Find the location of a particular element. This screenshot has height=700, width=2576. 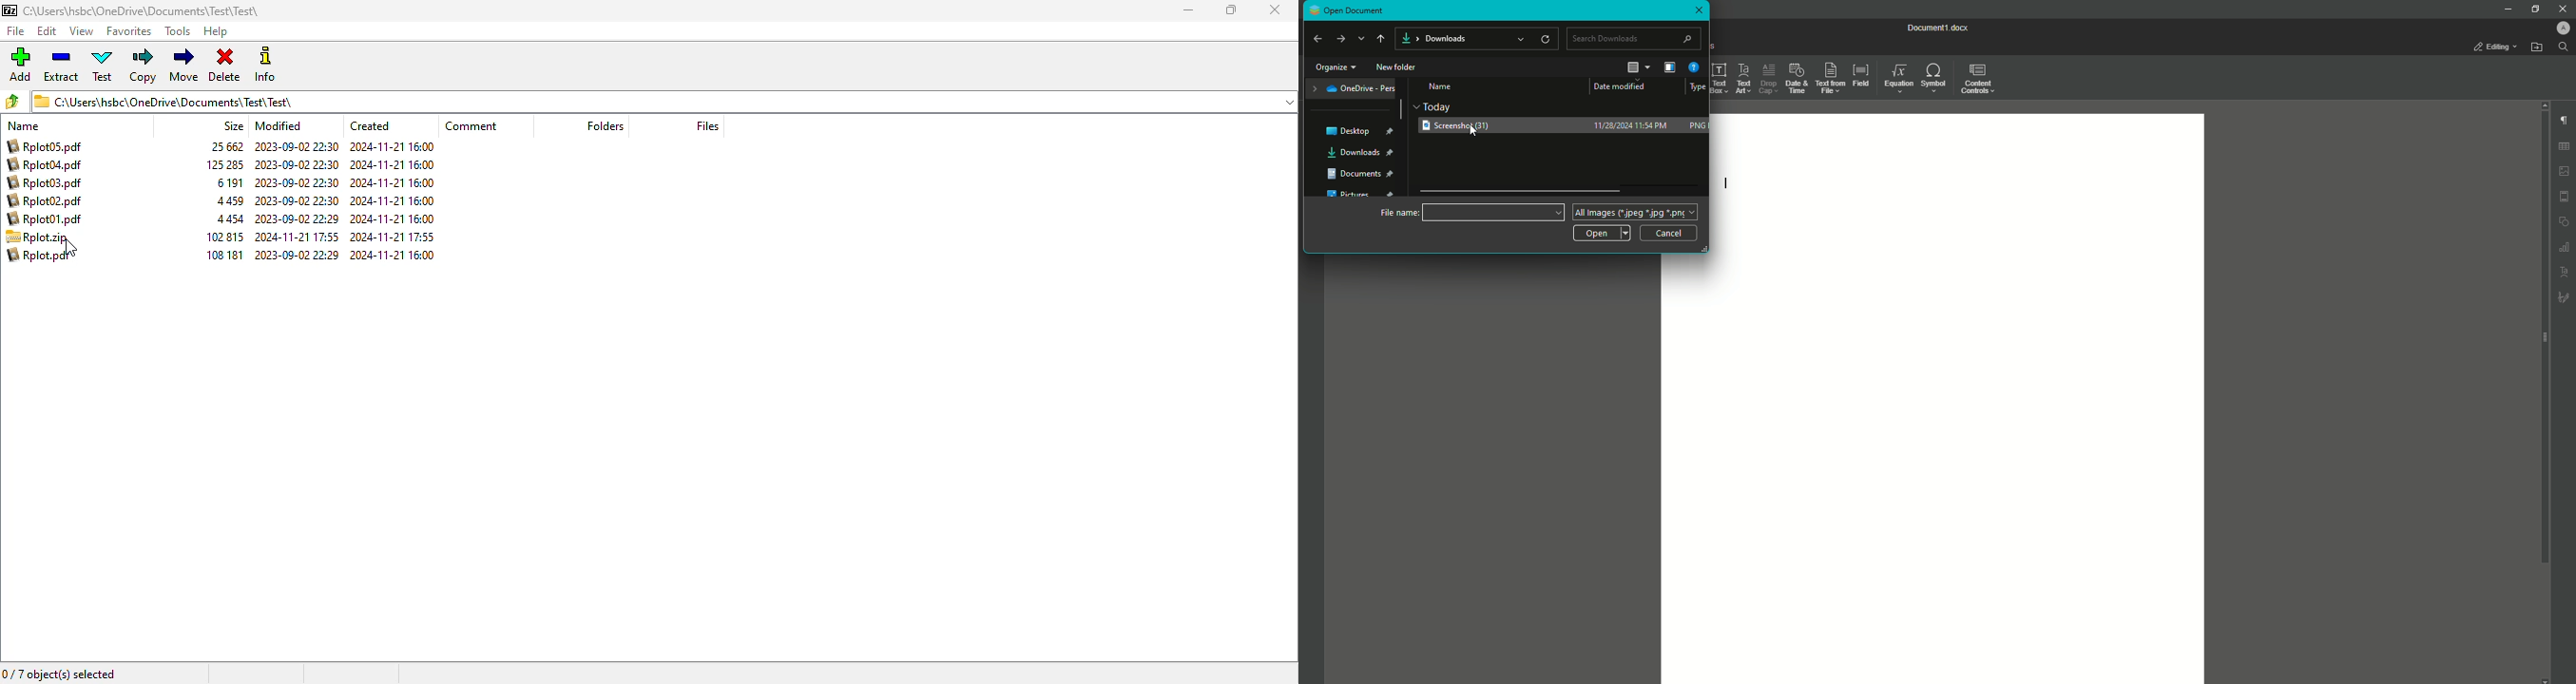

Rplot05.pdf 25662 2023-09-02 22:30 2024-11-21 16:00 is located at coordinates (220, 147).